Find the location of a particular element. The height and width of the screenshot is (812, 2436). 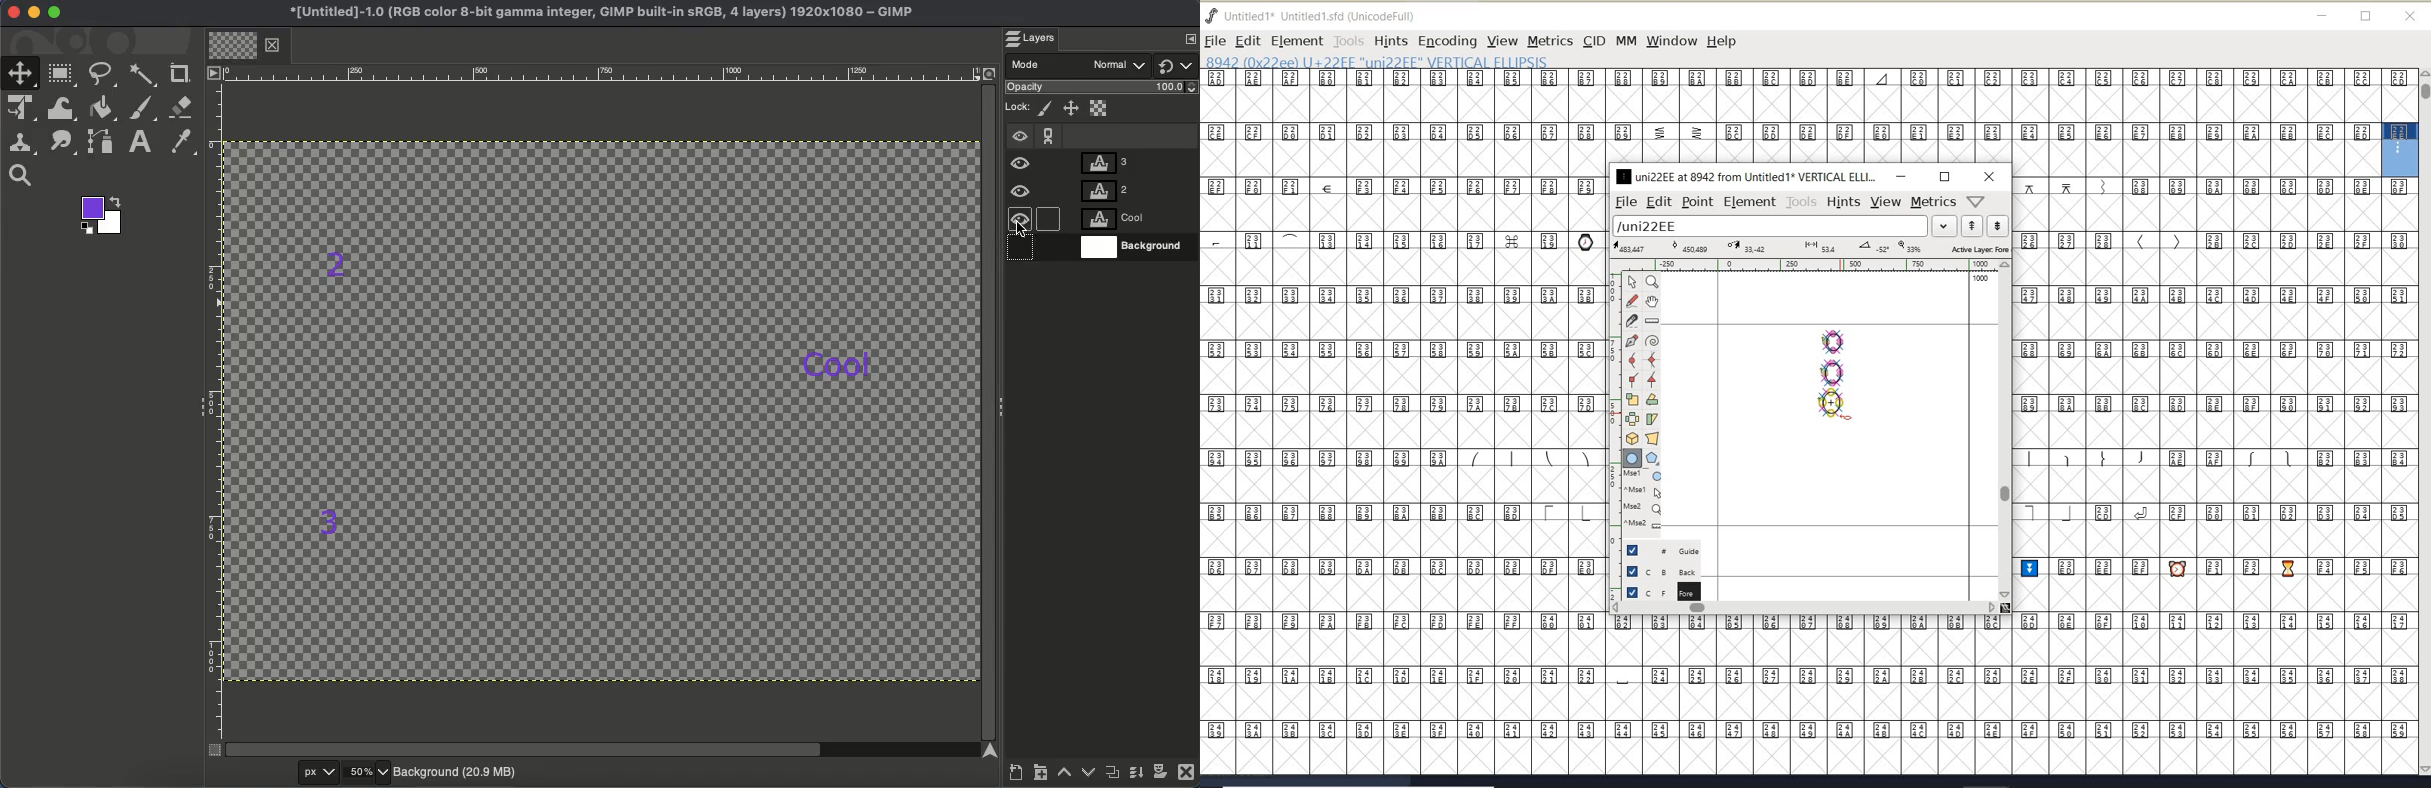

Position and size is located at coordinates (1072, 110).